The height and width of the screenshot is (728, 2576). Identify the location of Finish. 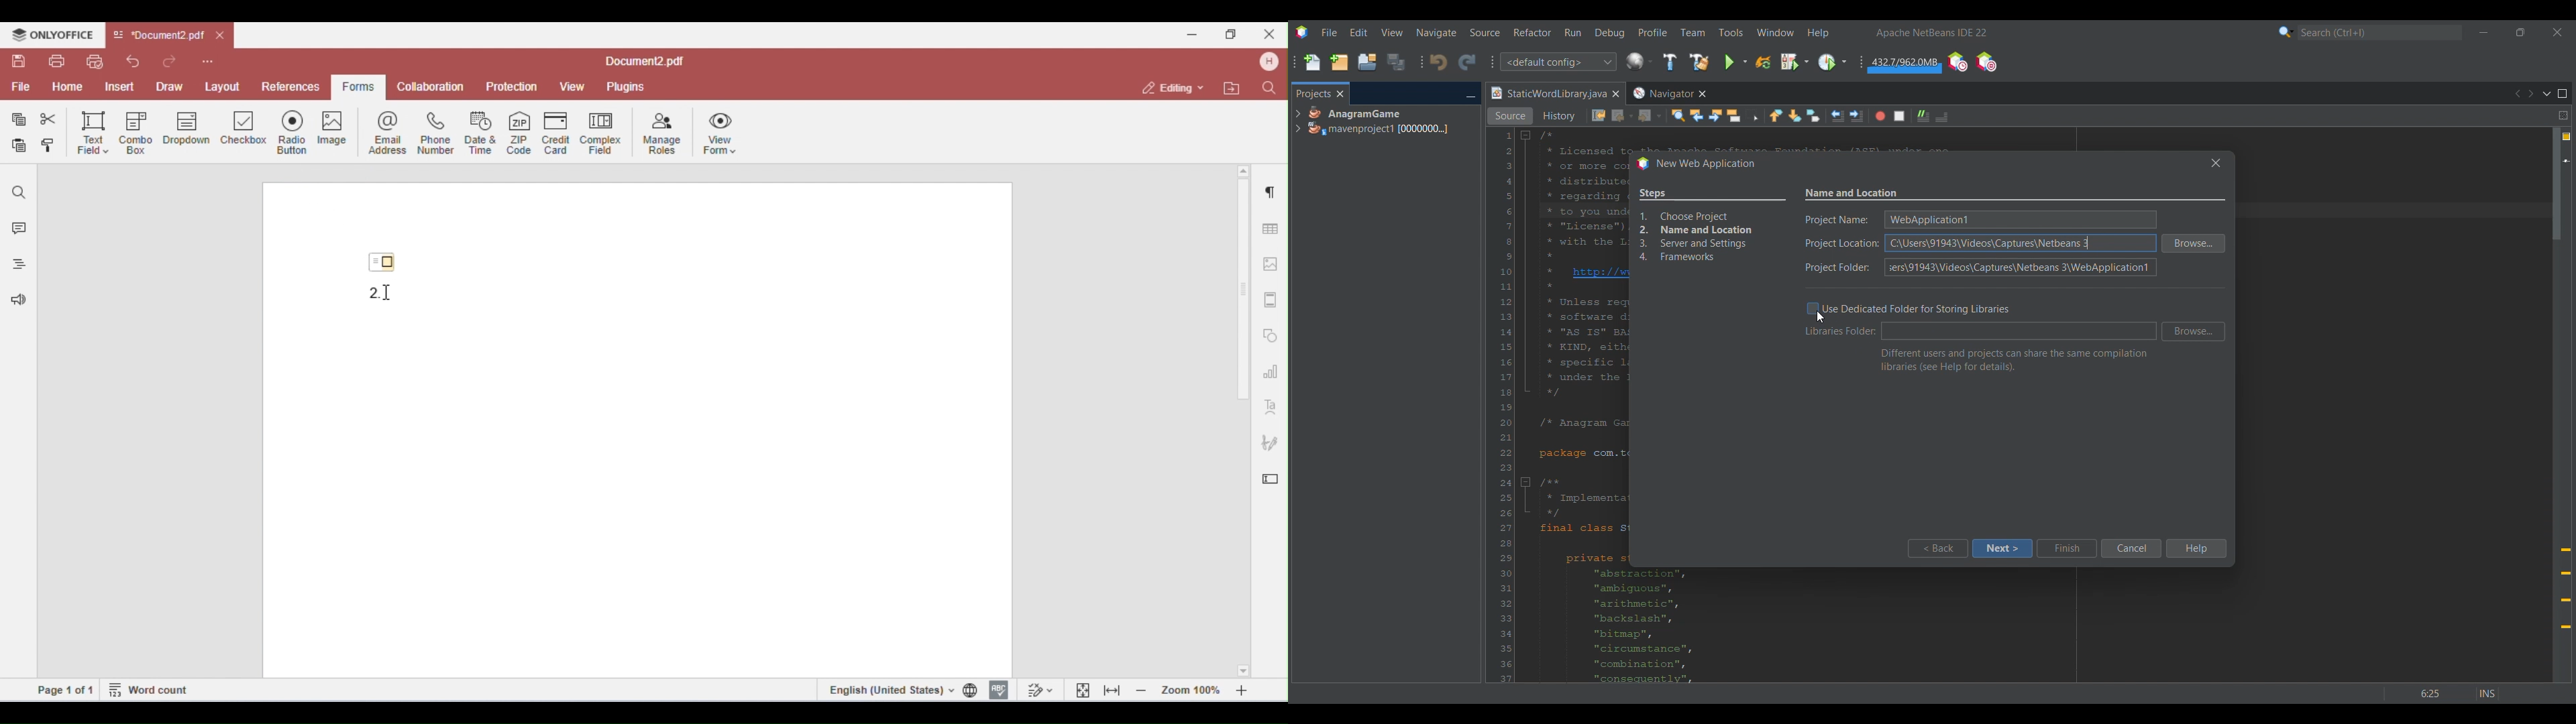
(2066, 548).